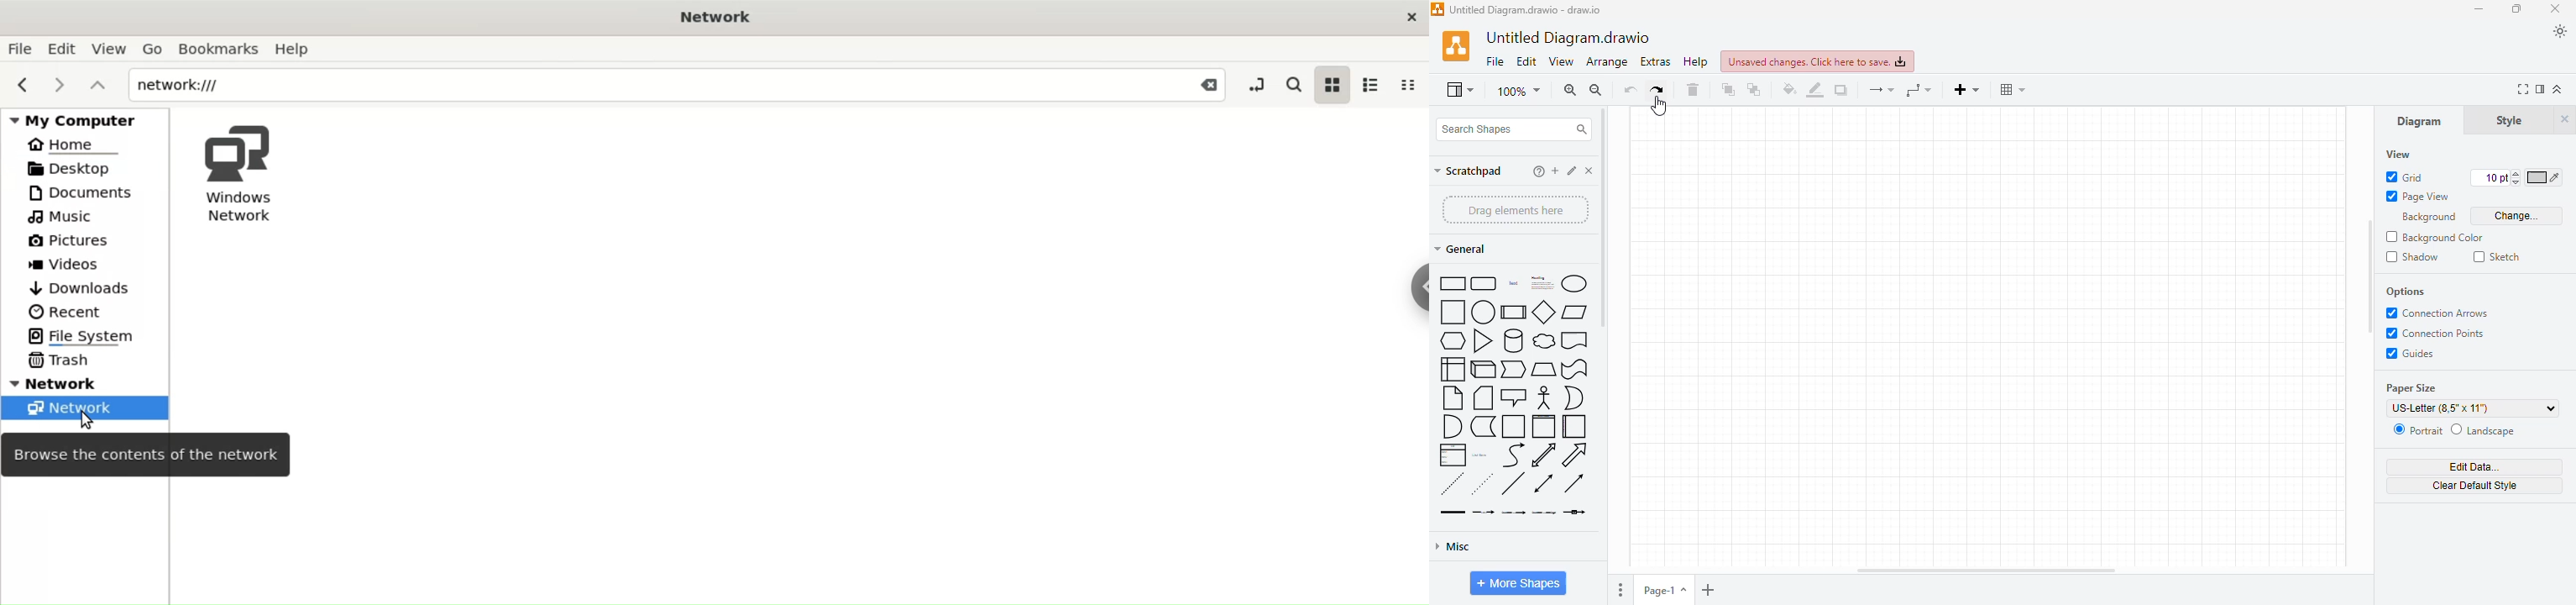 Image resolution: width=2576 pixels, height=616 pixels. Describe the element at coordinates (1451, 427) in the screenshot. I see `and` at that location.